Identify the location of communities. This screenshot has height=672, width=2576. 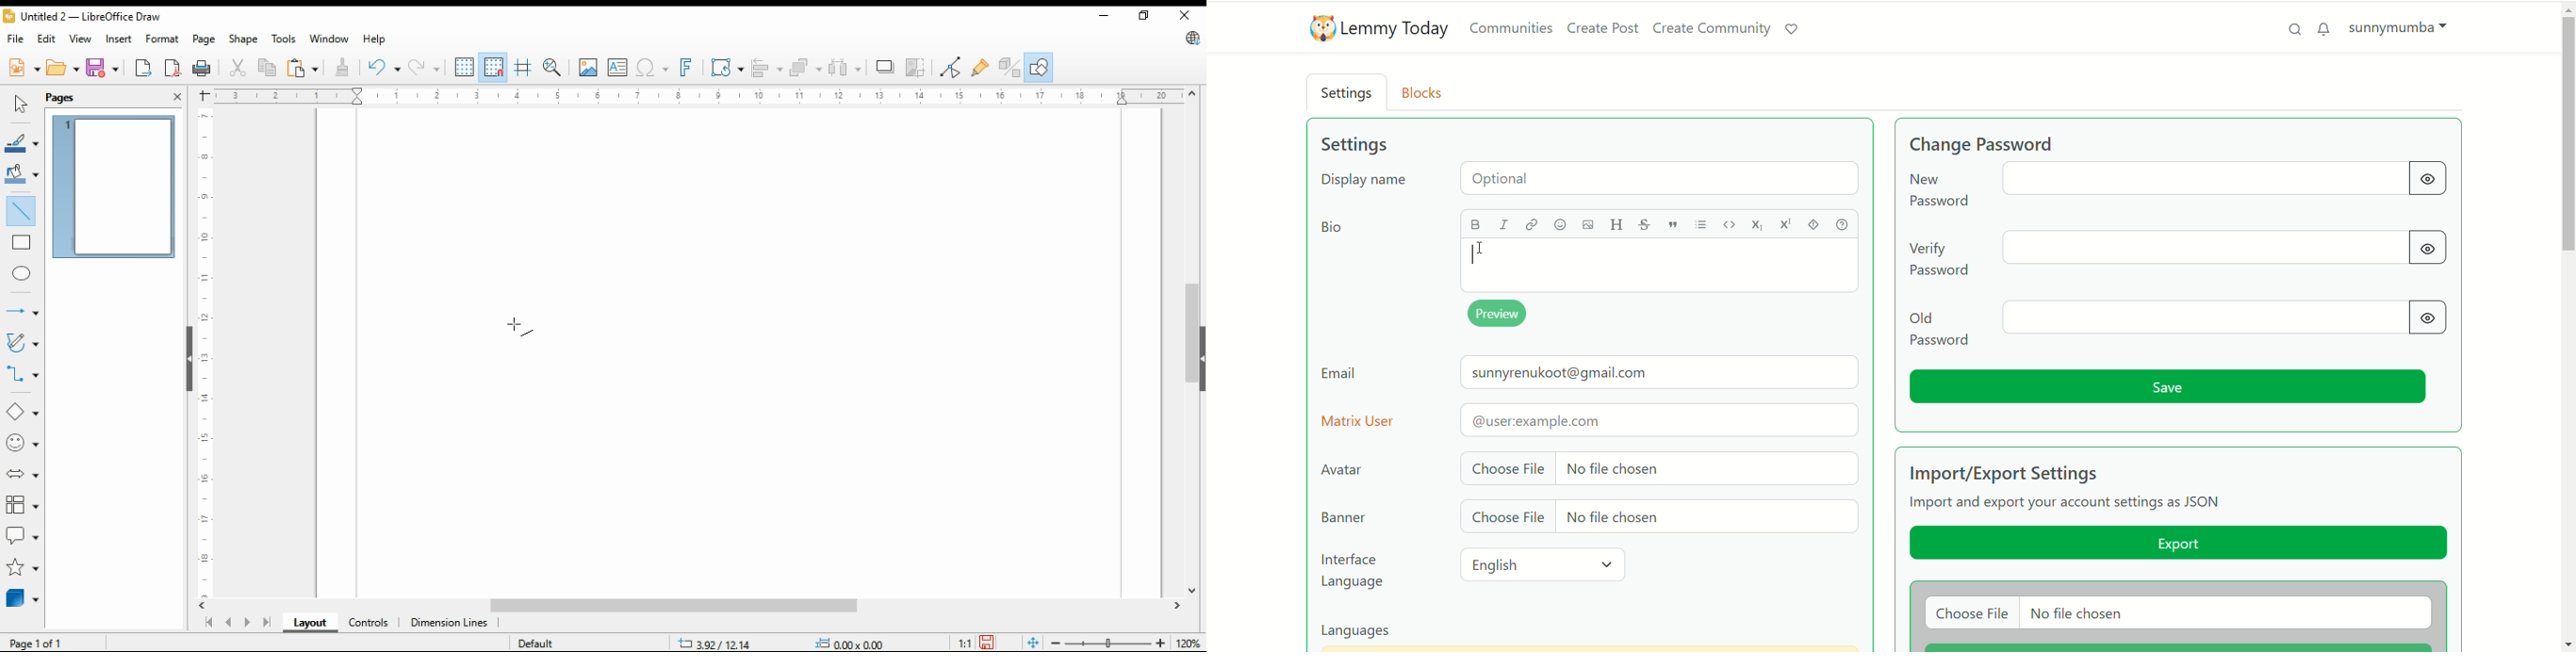
(1511, 29).